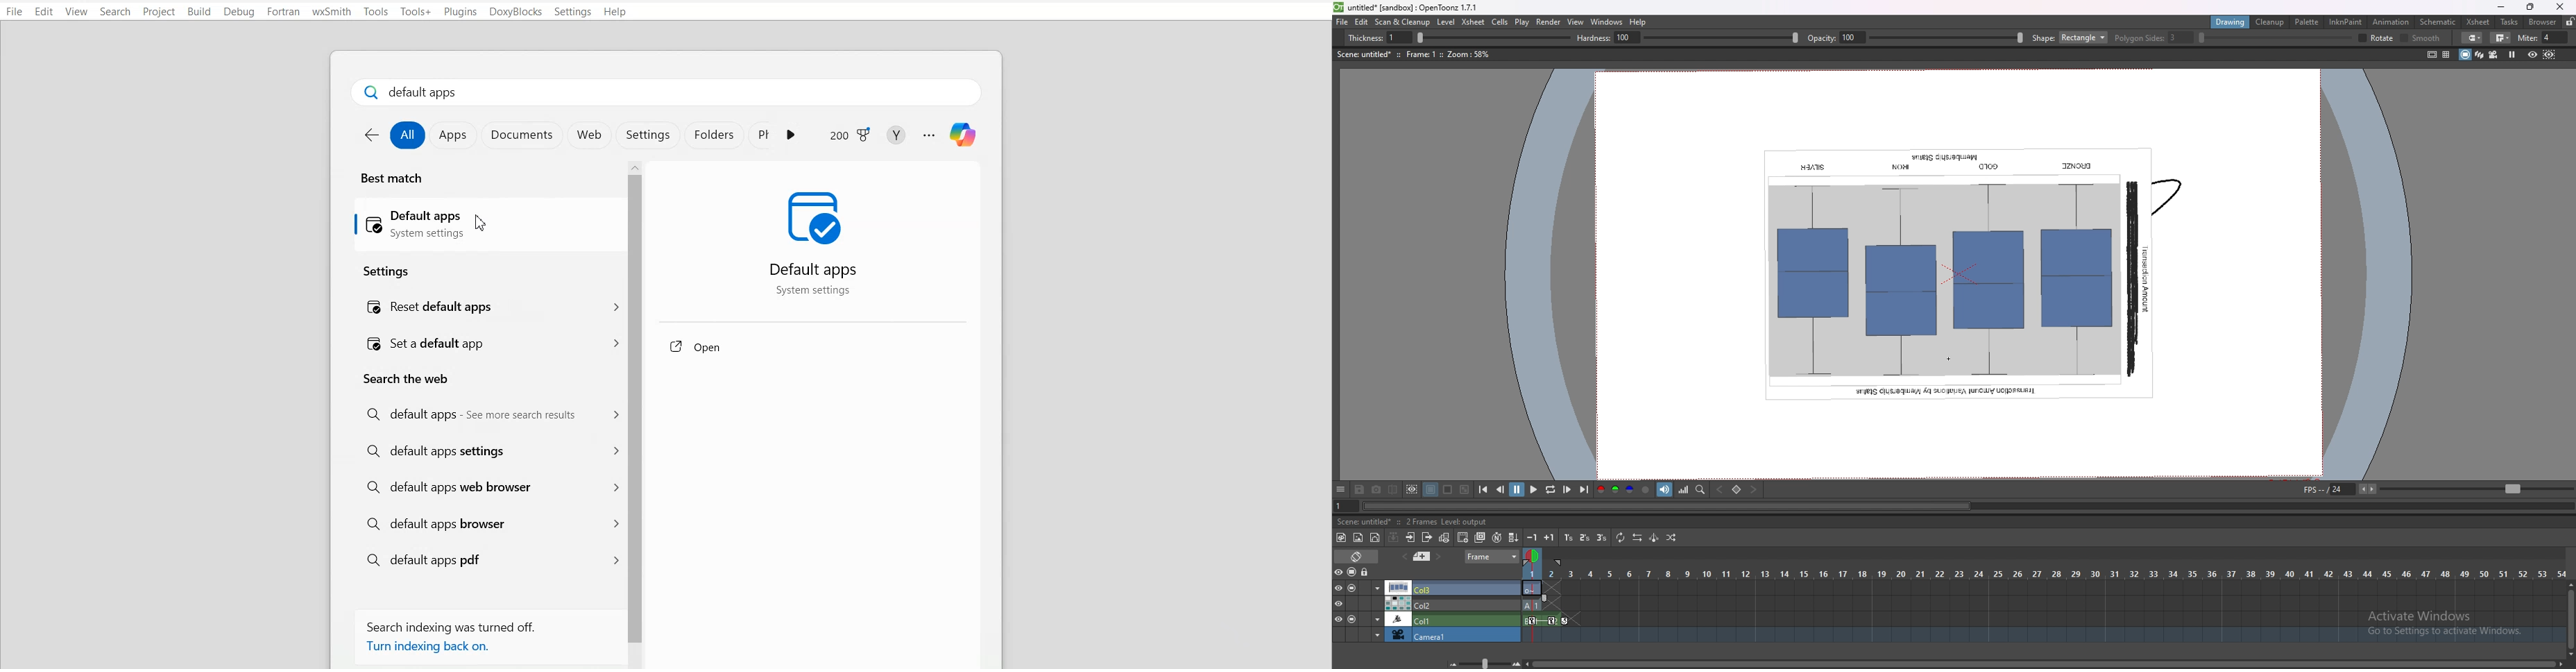  What do you see at coordinates (2044, 589) in the screenshot?
I see `column 3 timeline` at bounding box center [2044, 589].